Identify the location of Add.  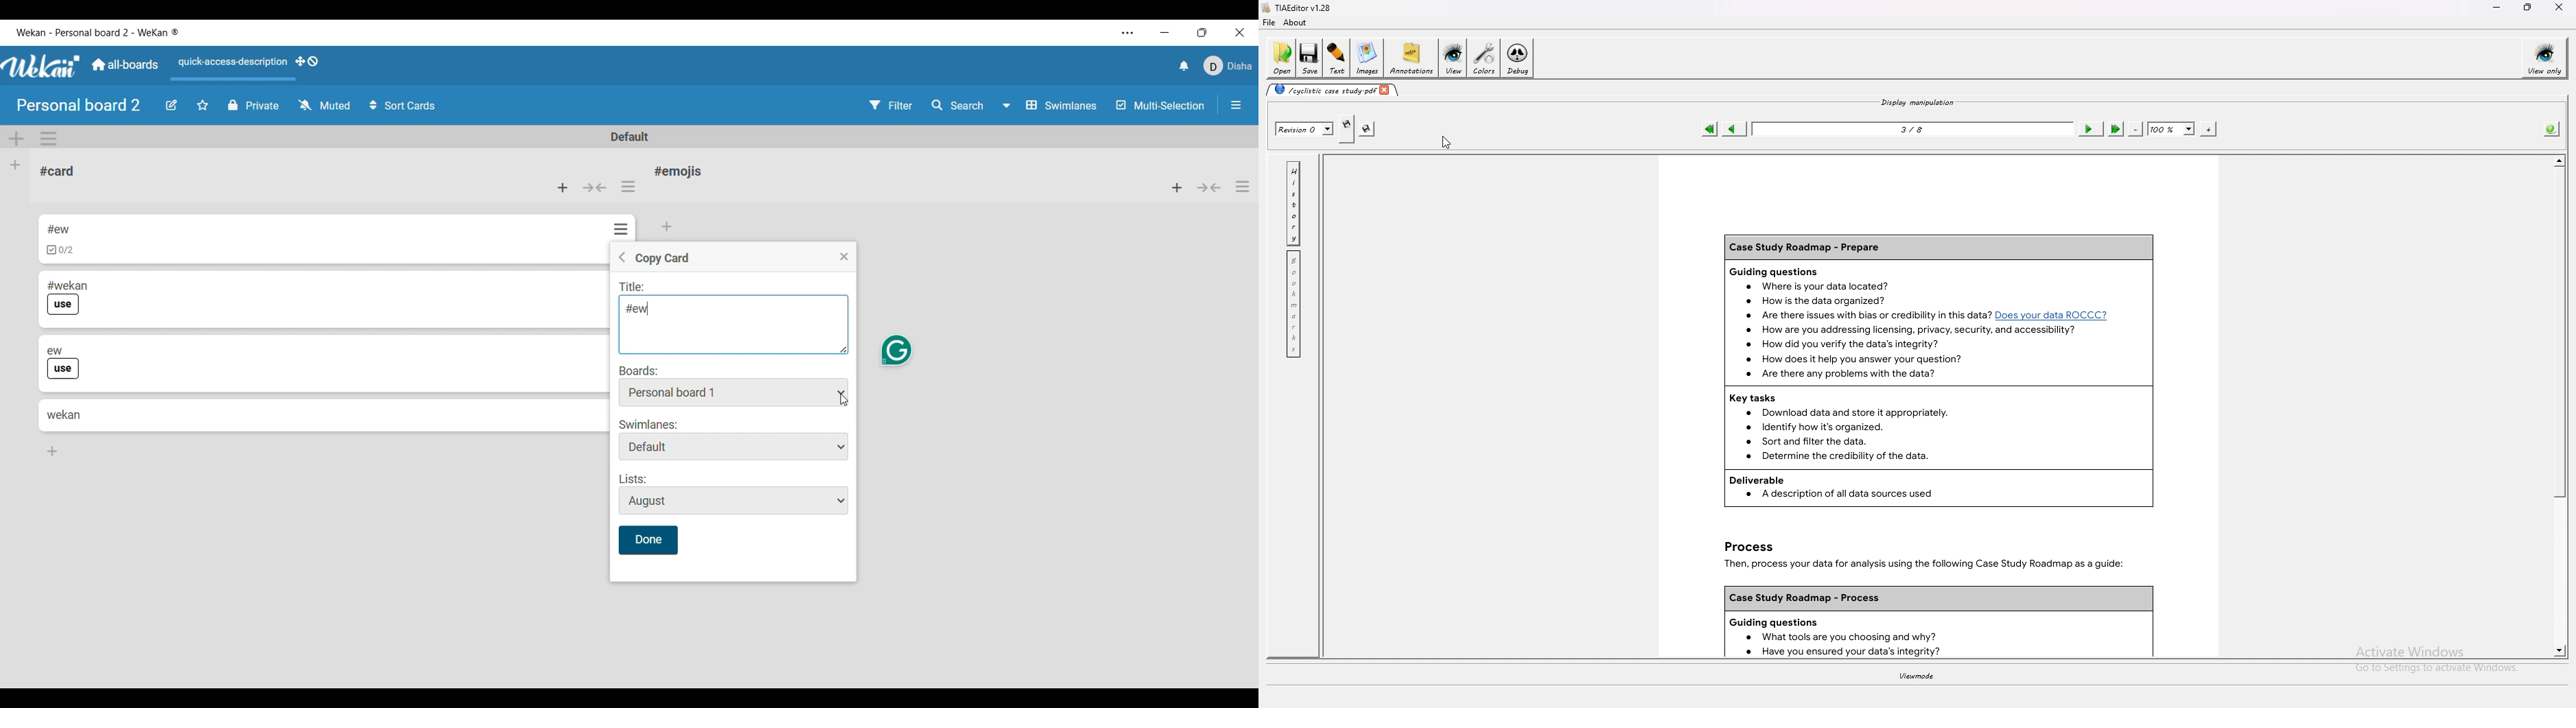
(670, 224).